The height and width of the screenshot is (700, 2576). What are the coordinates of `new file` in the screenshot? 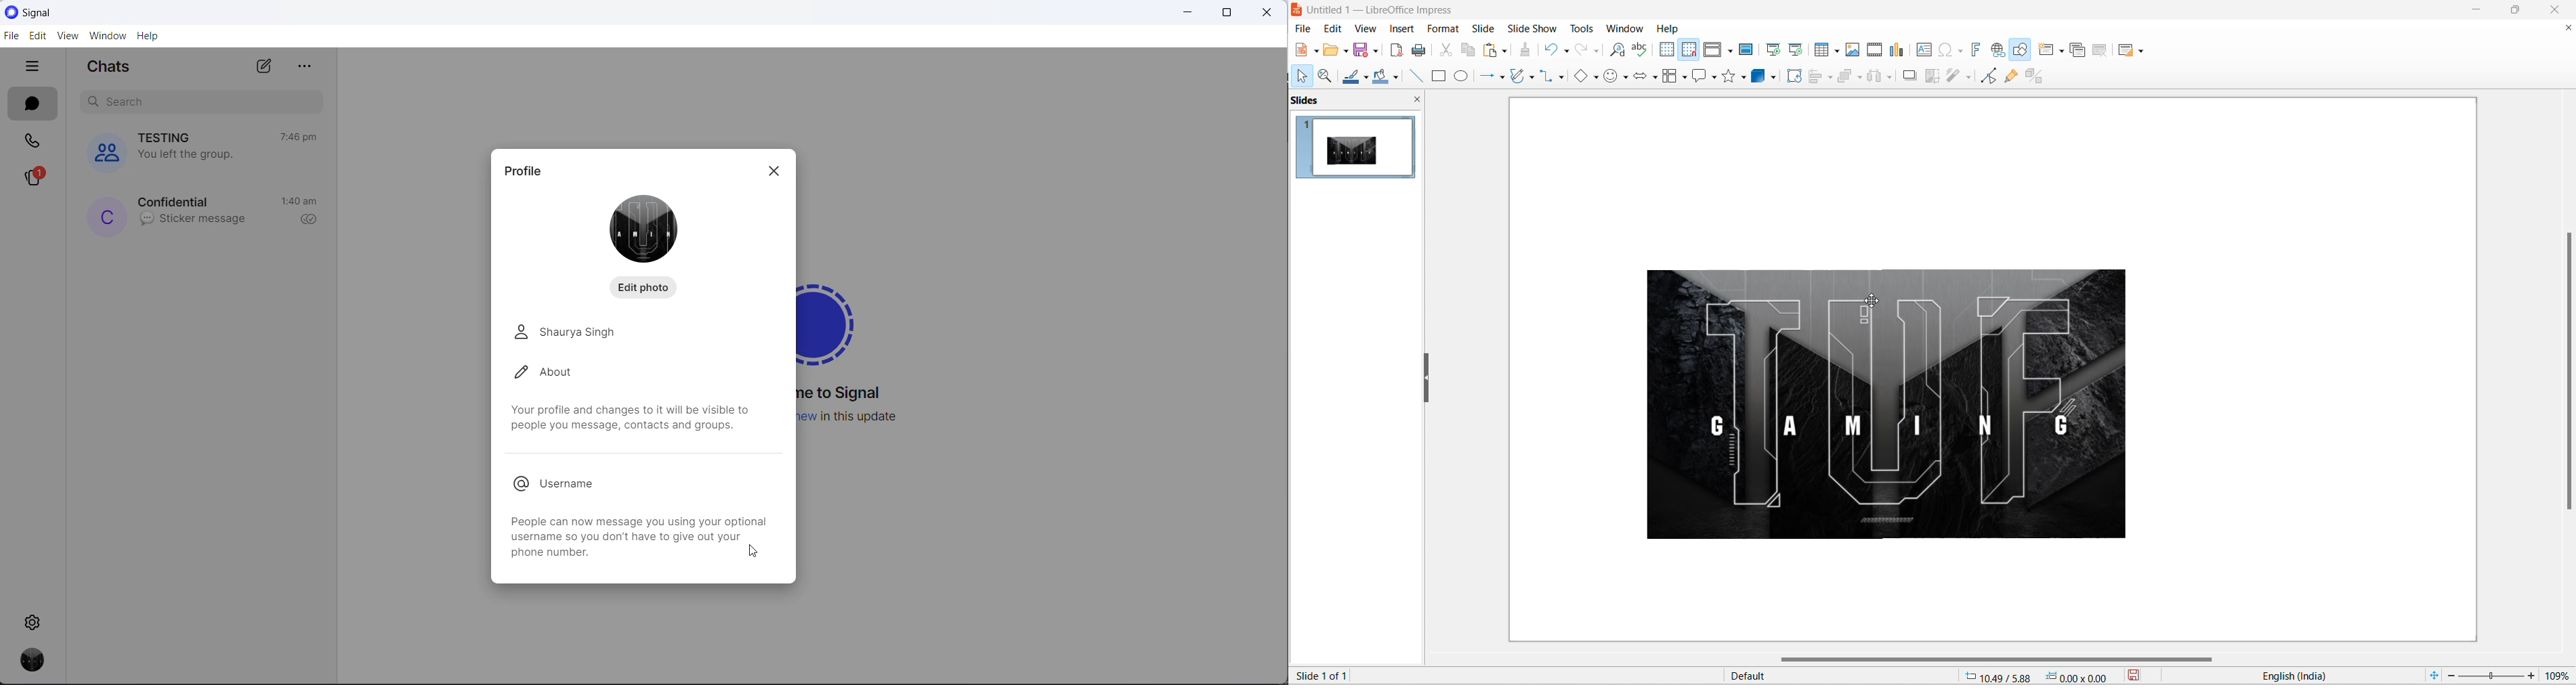 It's located at (1301, 50).